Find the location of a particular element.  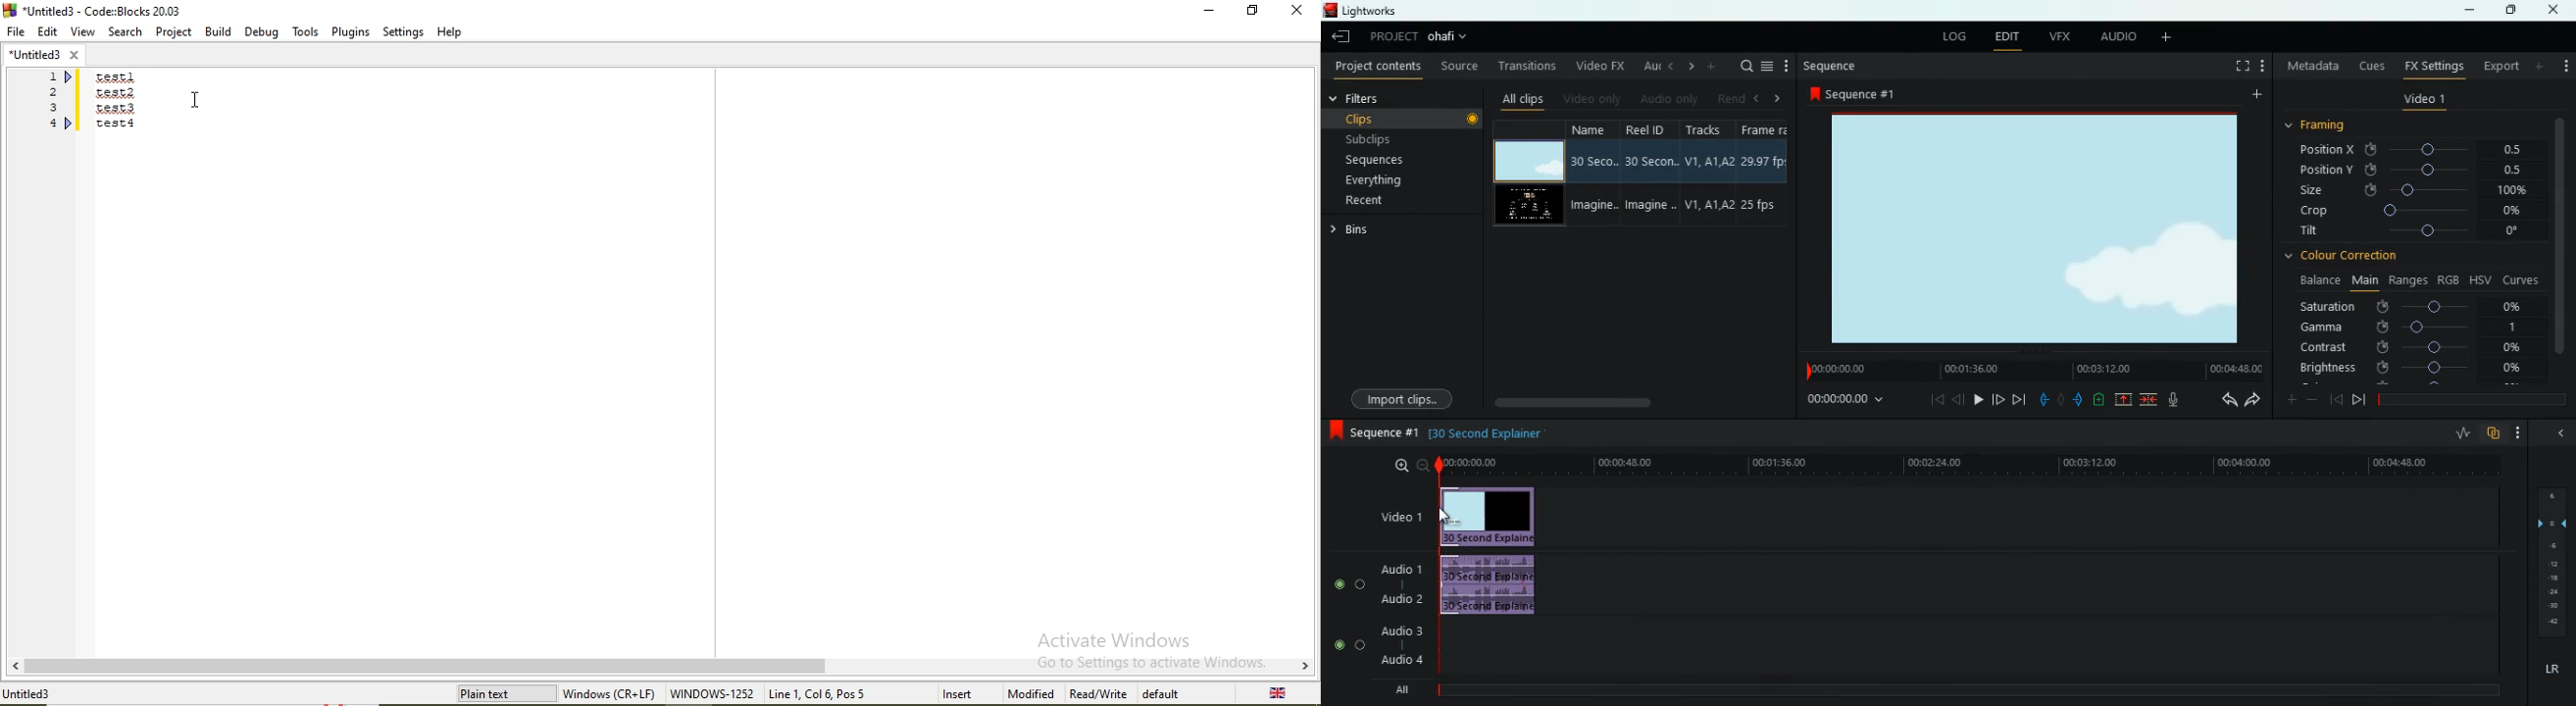

Imagine.. is located at coordinates (1595, 206).